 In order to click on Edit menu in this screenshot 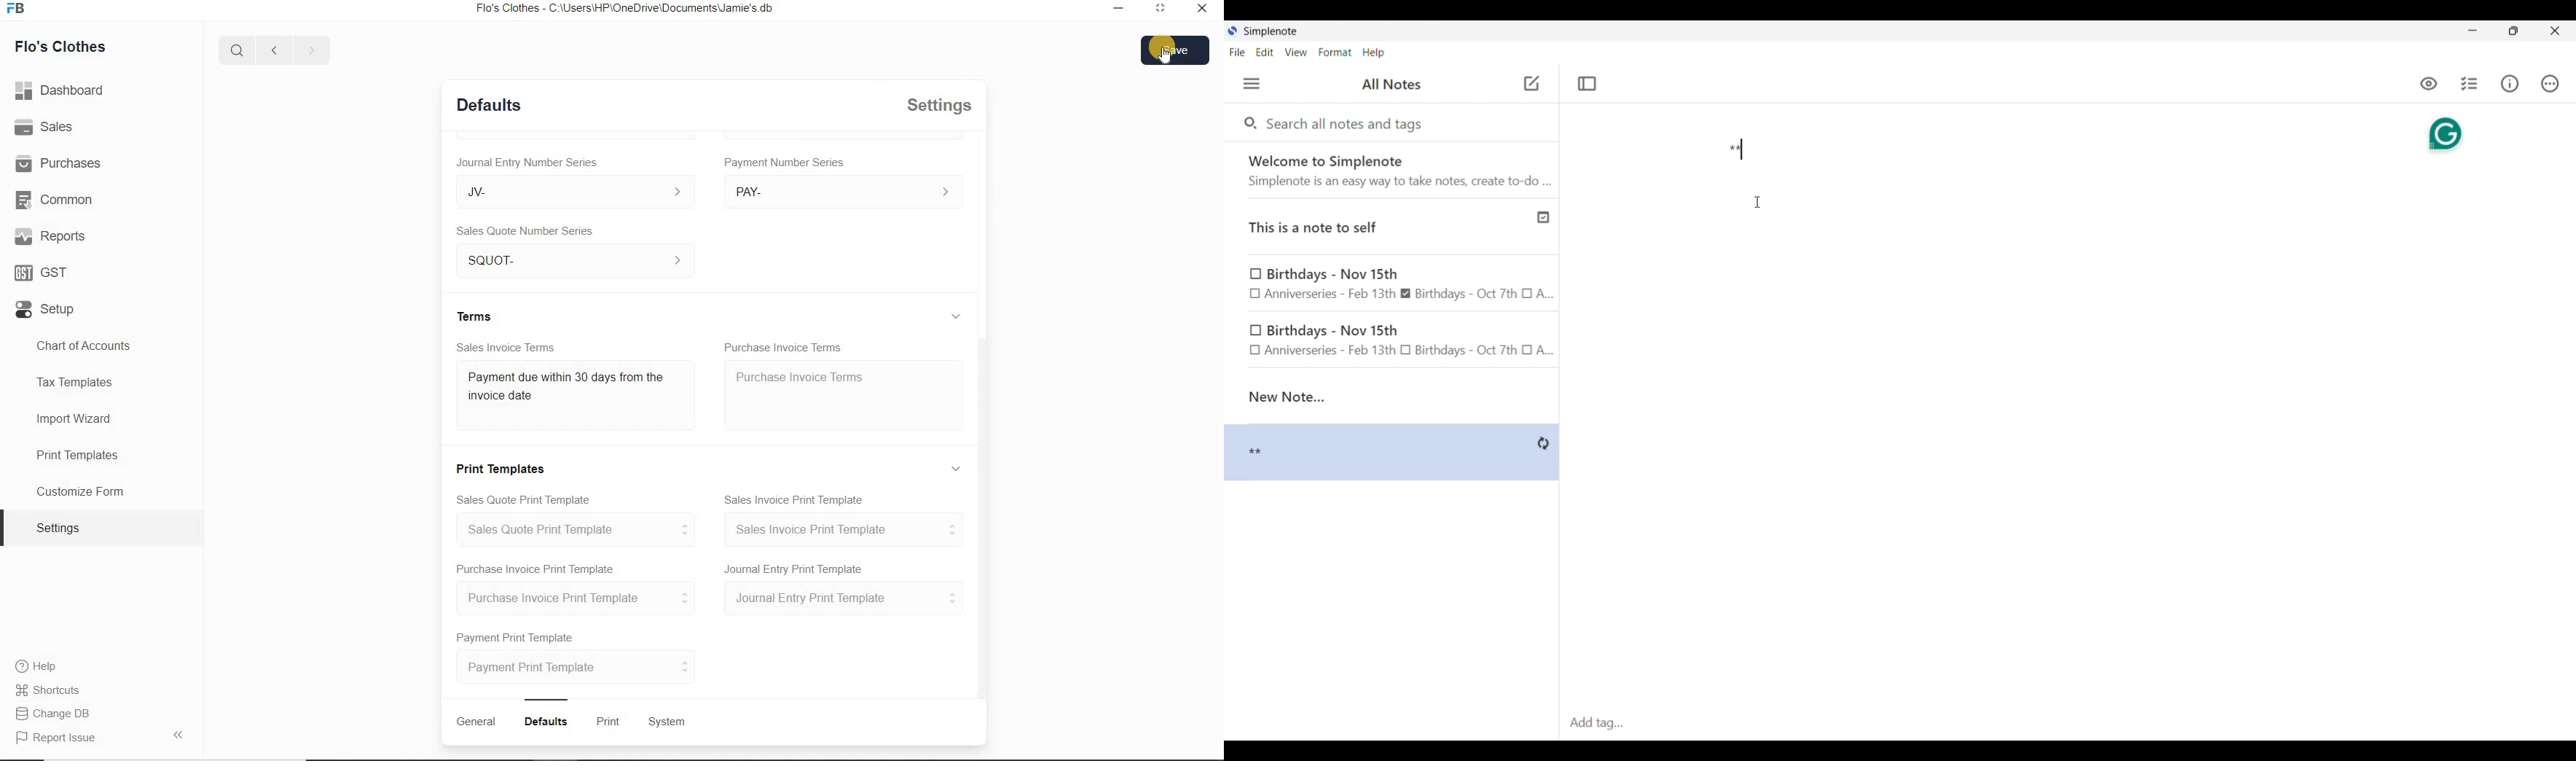, I will do `click(1265, 51)`.